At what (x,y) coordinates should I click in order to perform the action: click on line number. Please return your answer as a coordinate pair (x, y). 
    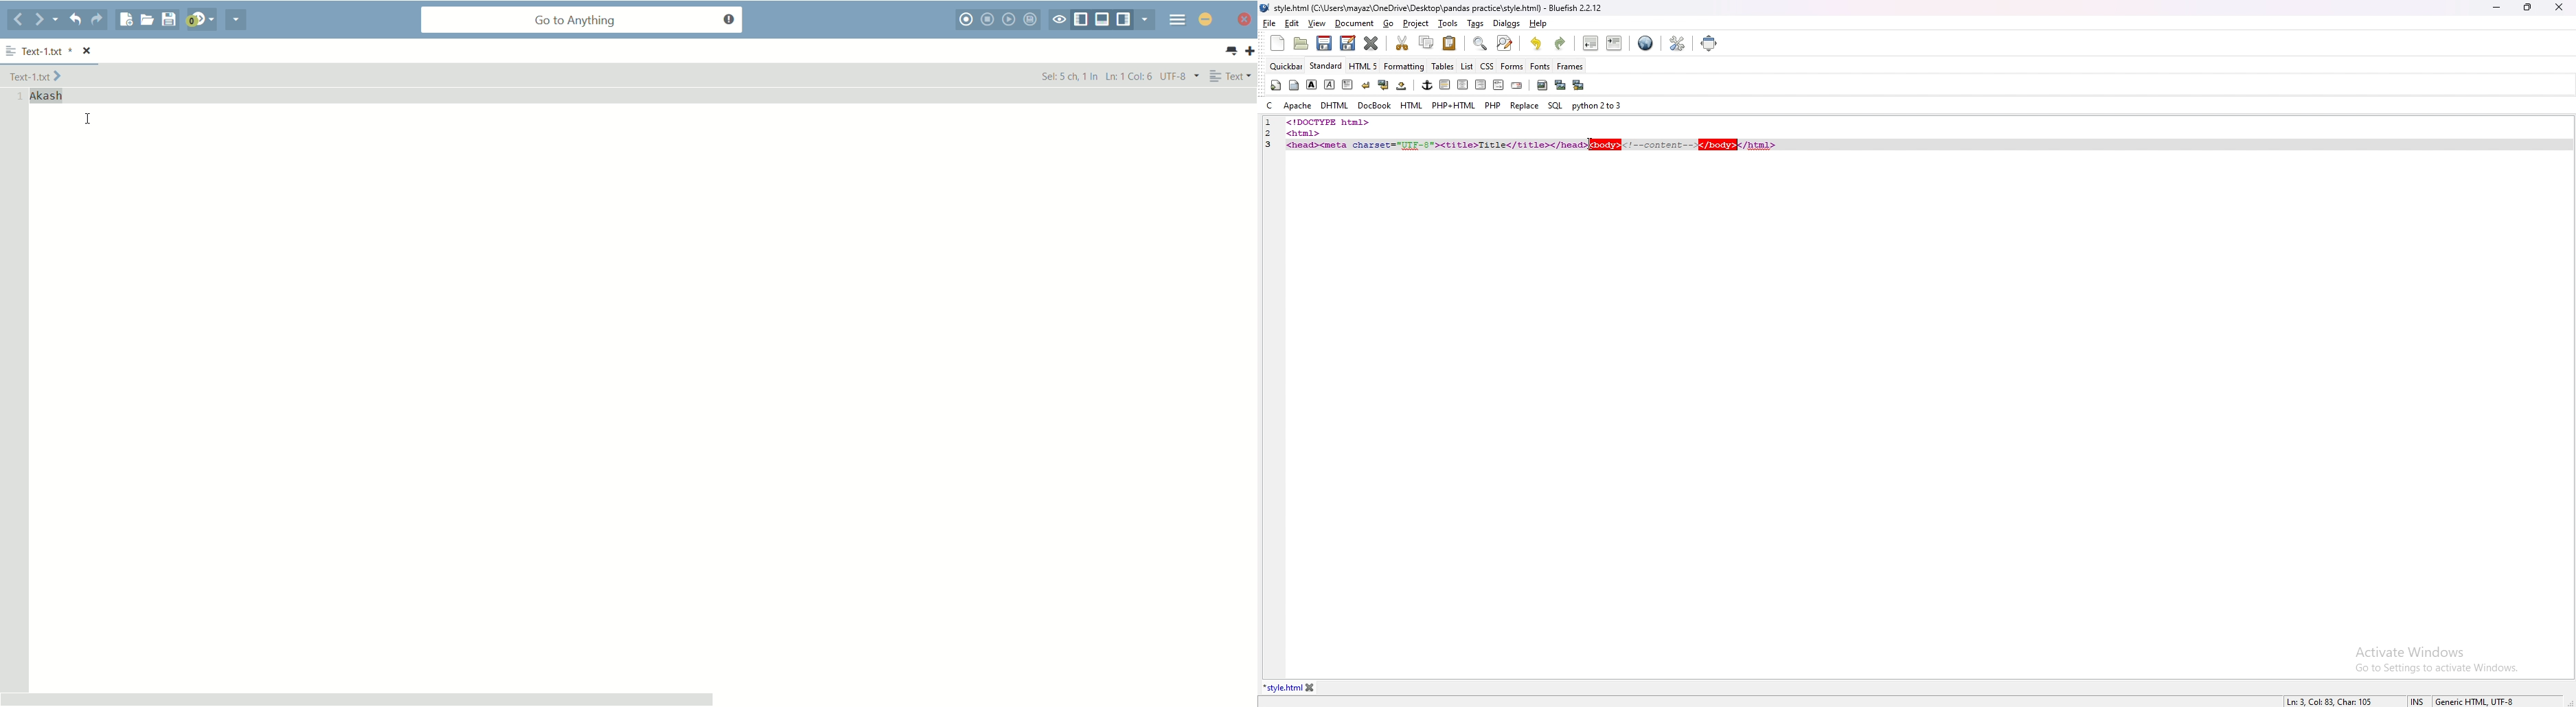
    Looking at the image, I should click on (1273, 144).